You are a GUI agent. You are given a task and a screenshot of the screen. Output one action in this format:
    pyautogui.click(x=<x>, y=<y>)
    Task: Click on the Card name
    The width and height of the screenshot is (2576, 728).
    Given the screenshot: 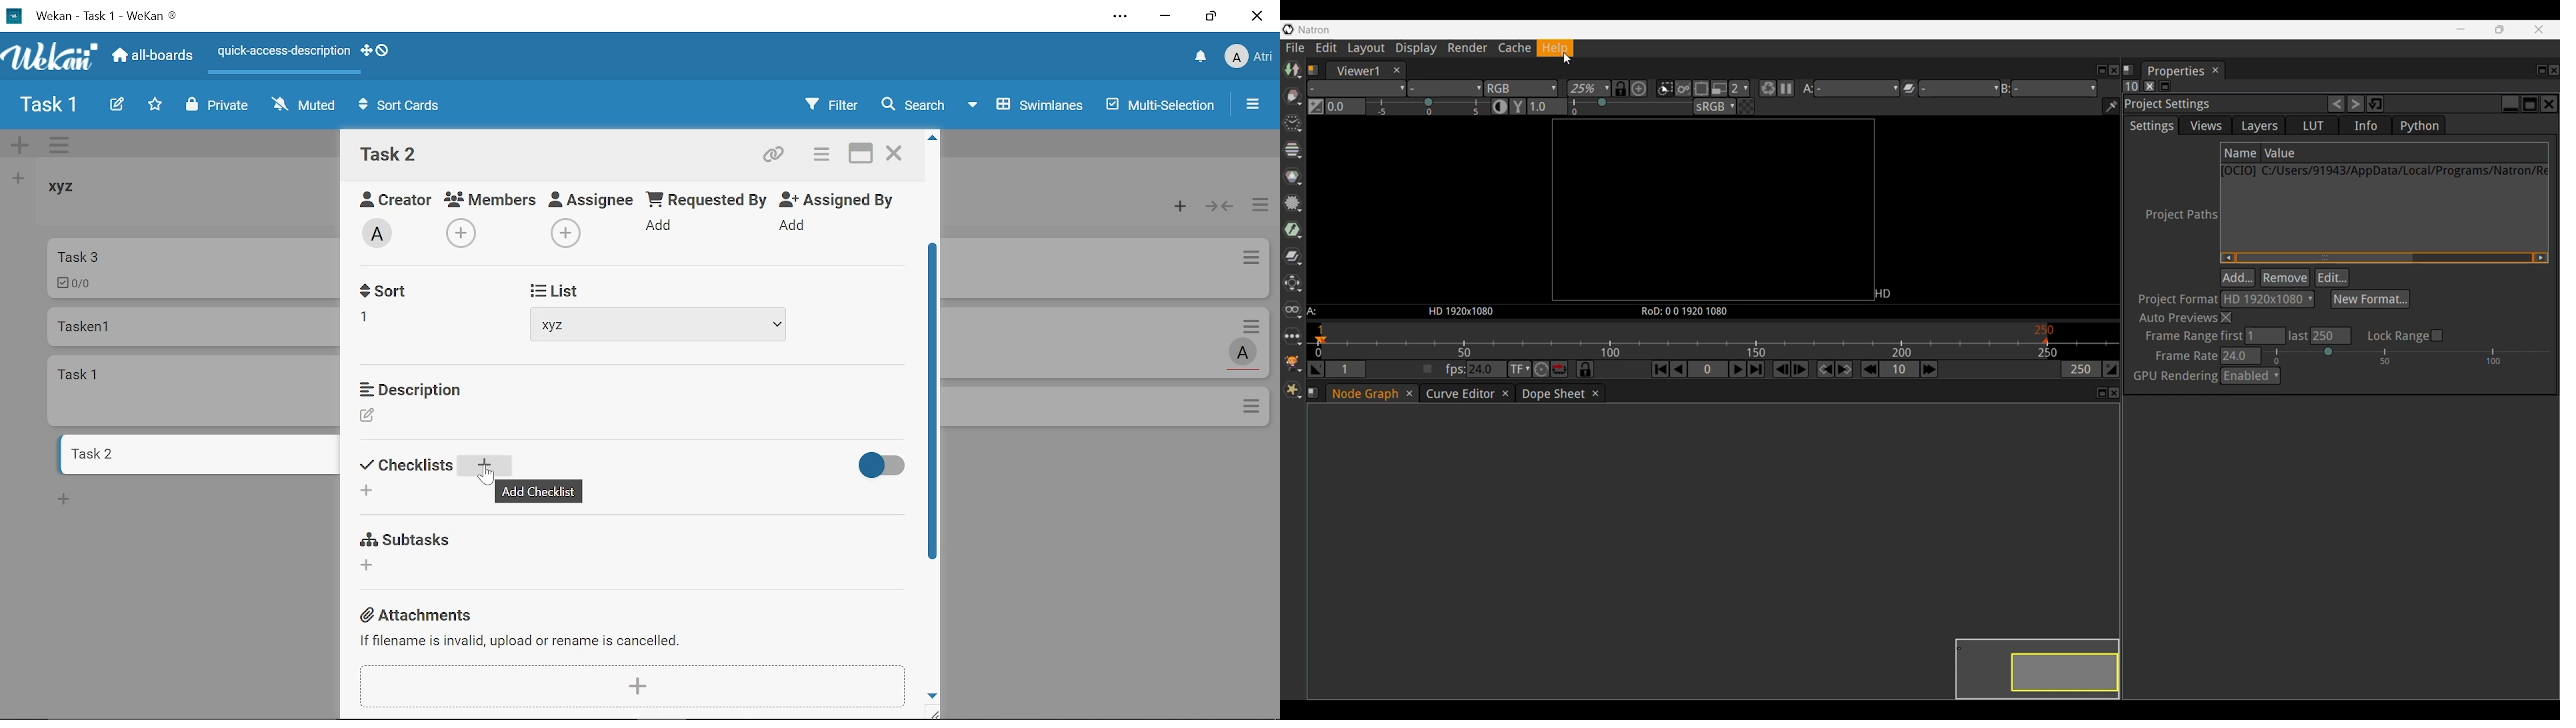 What is the action you would take?
    pyautogui.click(x=389, y=154)
    